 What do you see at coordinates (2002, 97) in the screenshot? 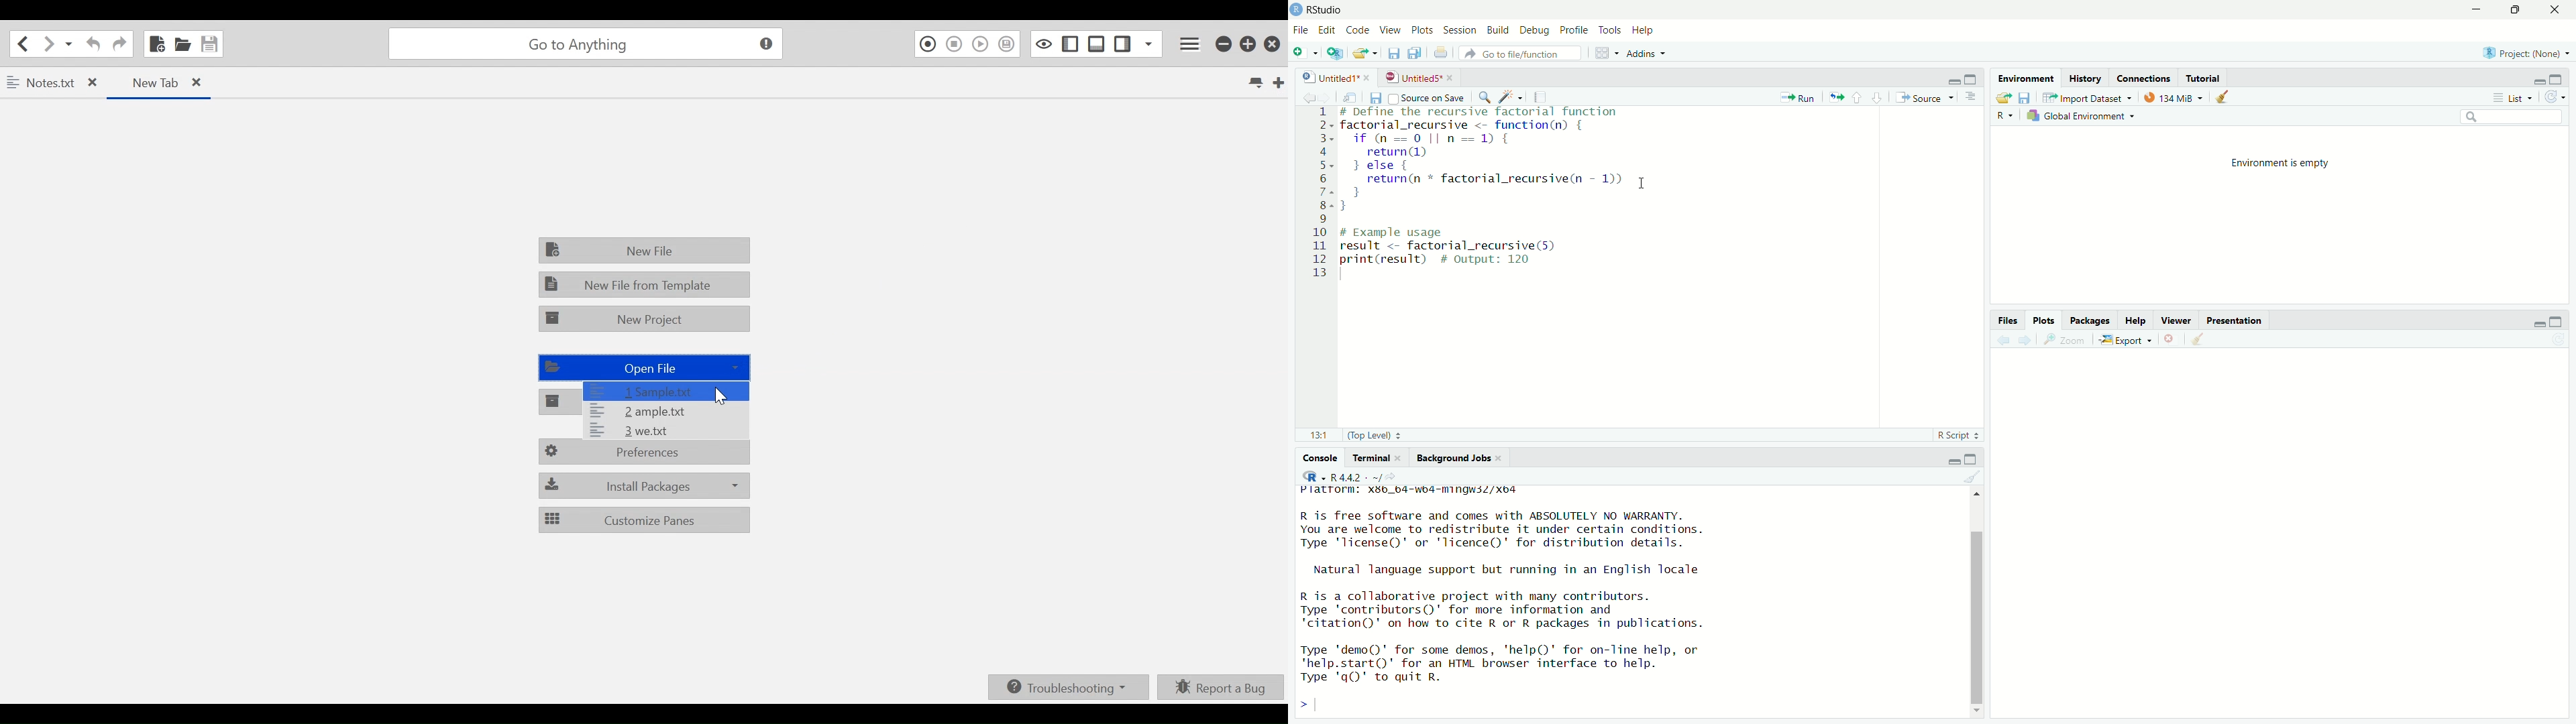
I see `Load workspace` at bounding box center [2002, 97].